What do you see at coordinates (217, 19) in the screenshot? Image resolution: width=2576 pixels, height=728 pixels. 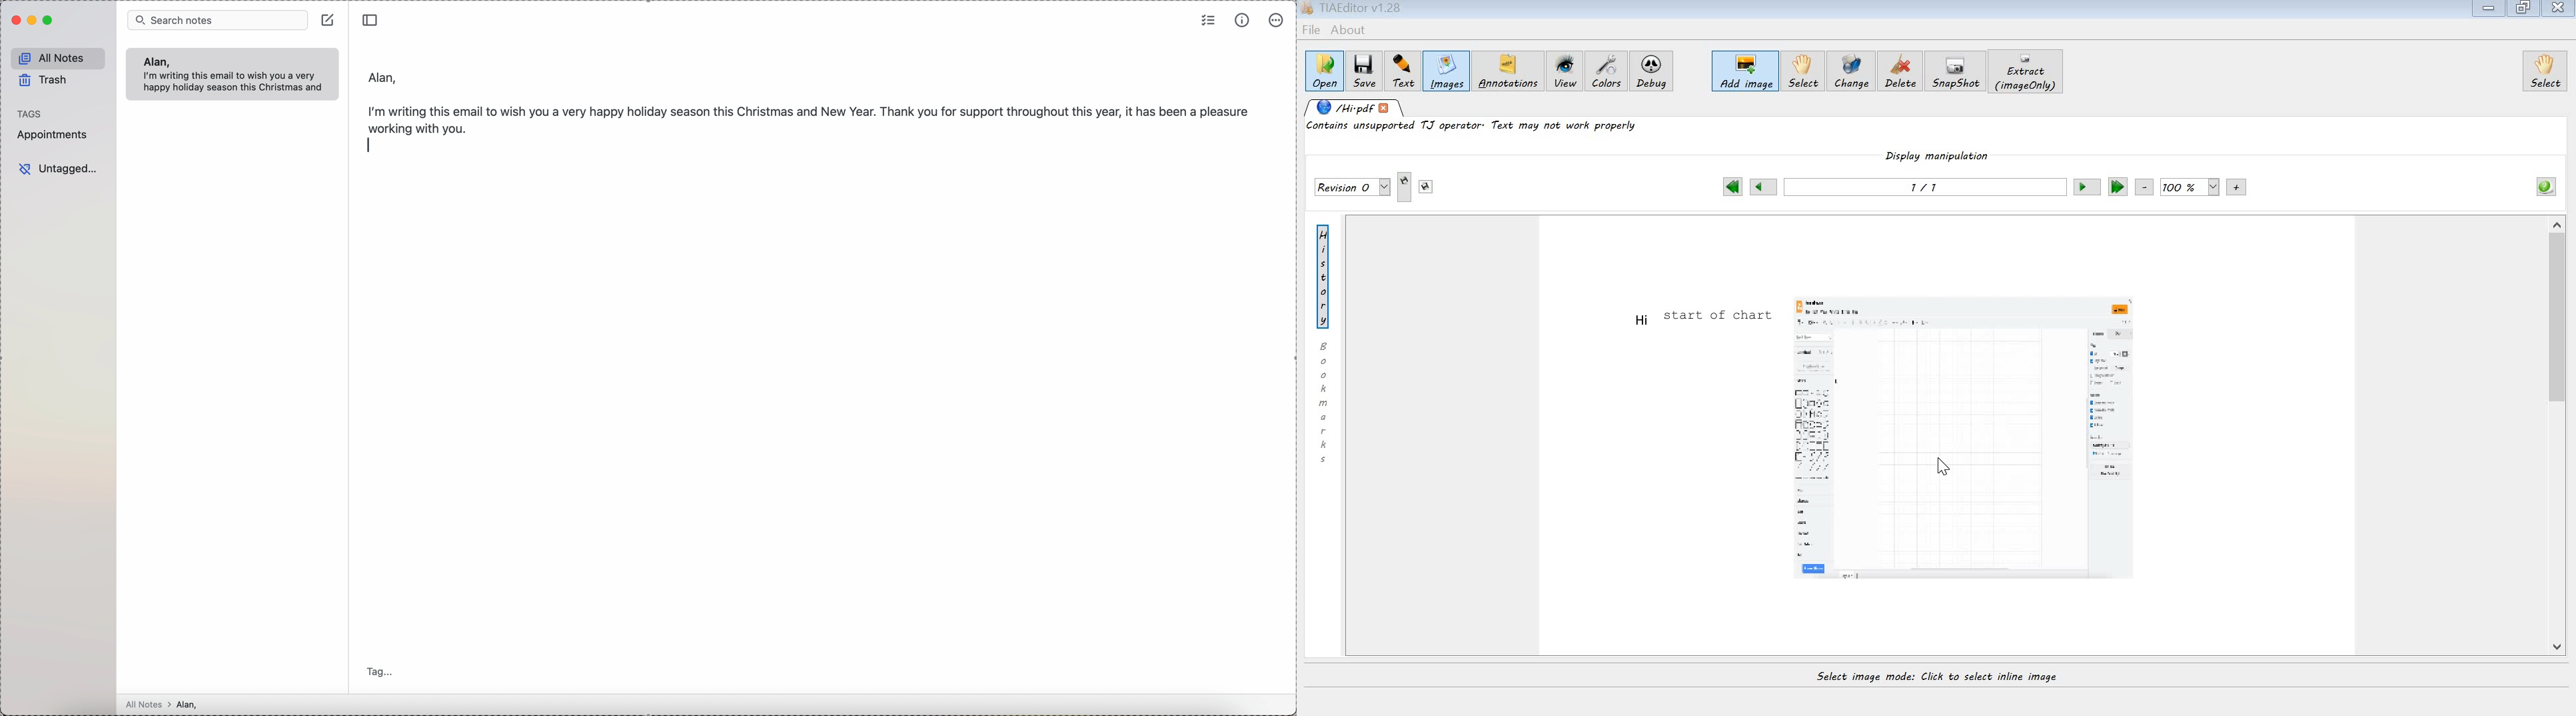 I see `search bar` at bounding box center [217, 19].